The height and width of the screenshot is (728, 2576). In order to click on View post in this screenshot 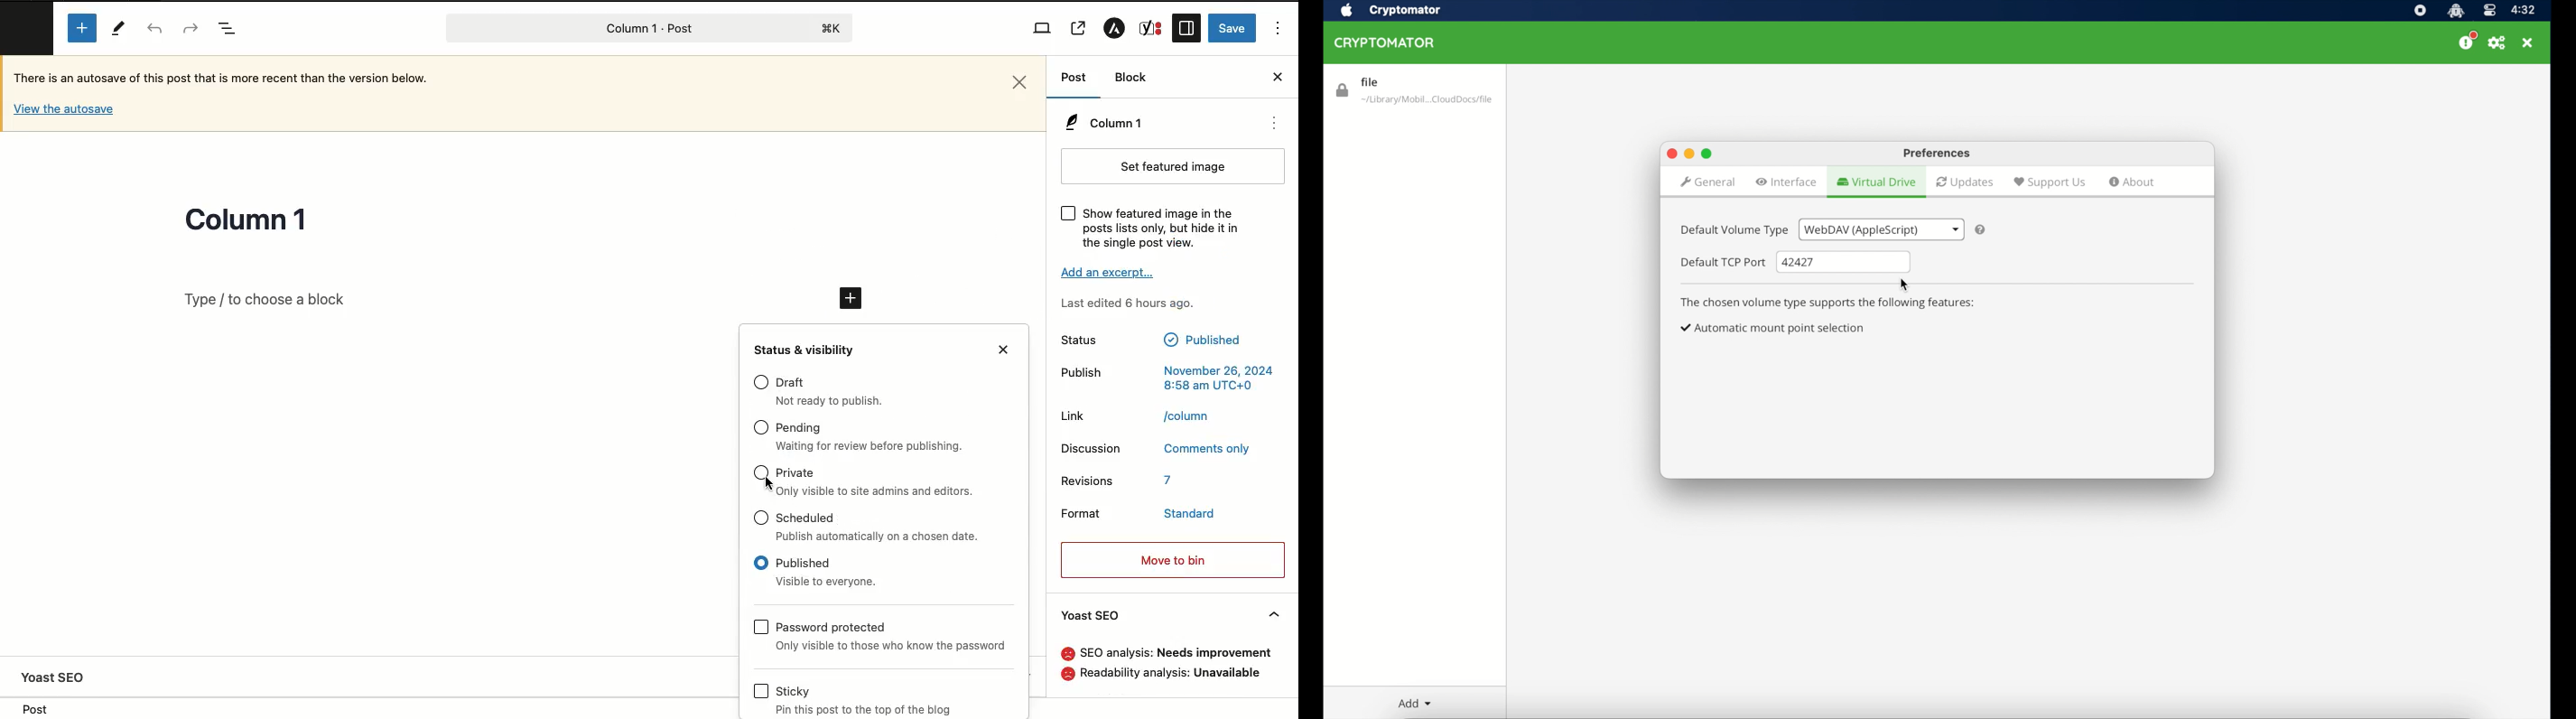, I will do `click(1079, 30)`.